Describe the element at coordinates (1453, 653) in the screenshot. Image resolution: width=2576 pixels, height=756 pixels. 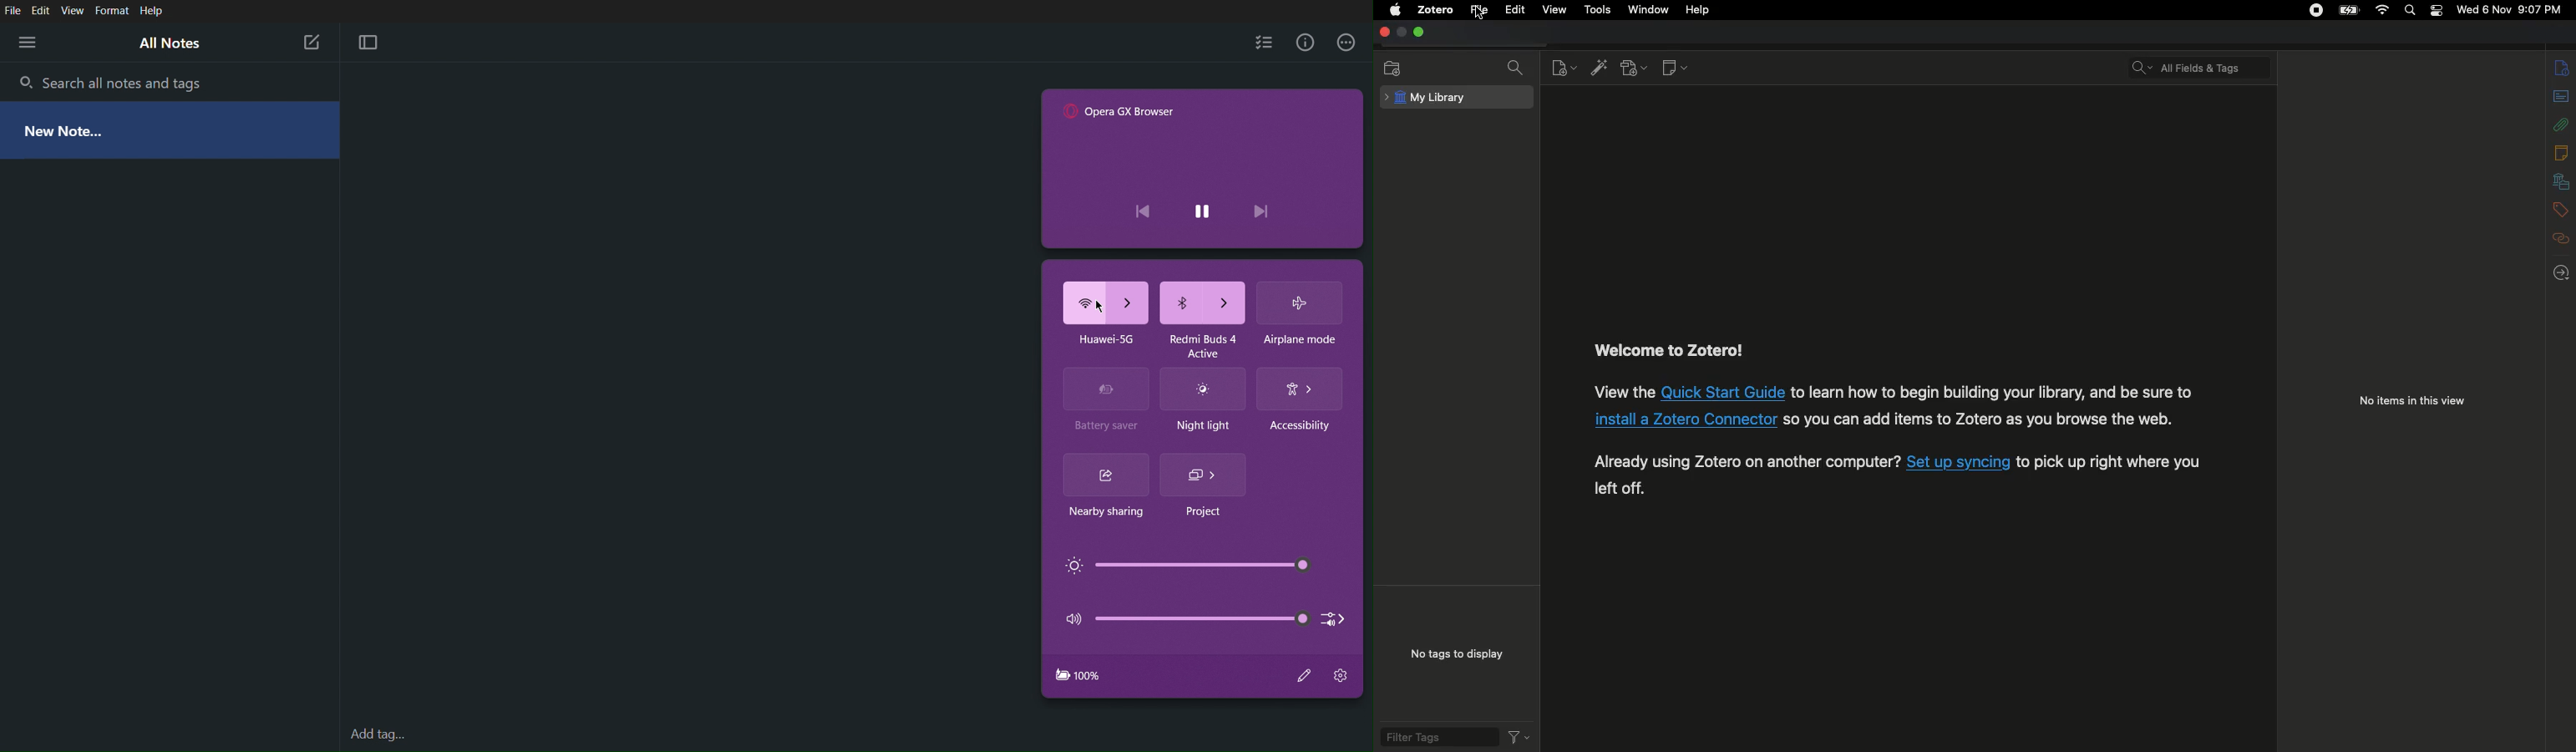
I see `No tags to display` at that location.